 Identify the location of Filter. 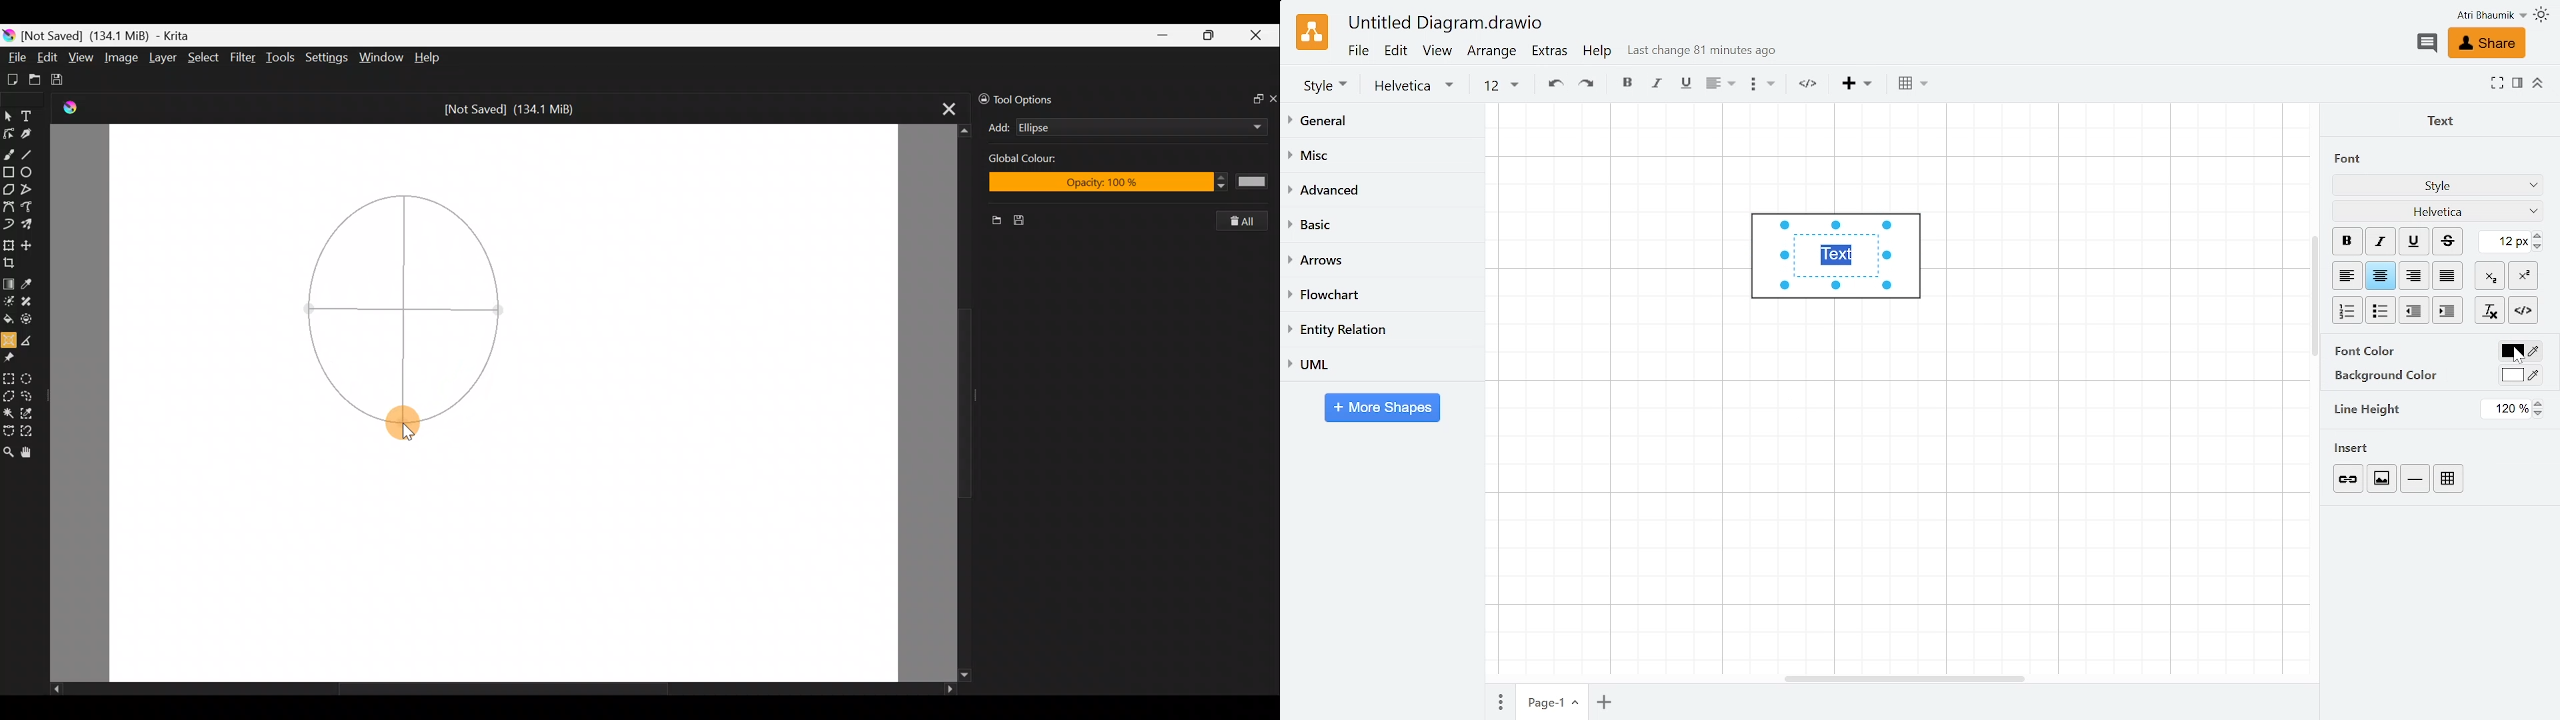
(243, 59).